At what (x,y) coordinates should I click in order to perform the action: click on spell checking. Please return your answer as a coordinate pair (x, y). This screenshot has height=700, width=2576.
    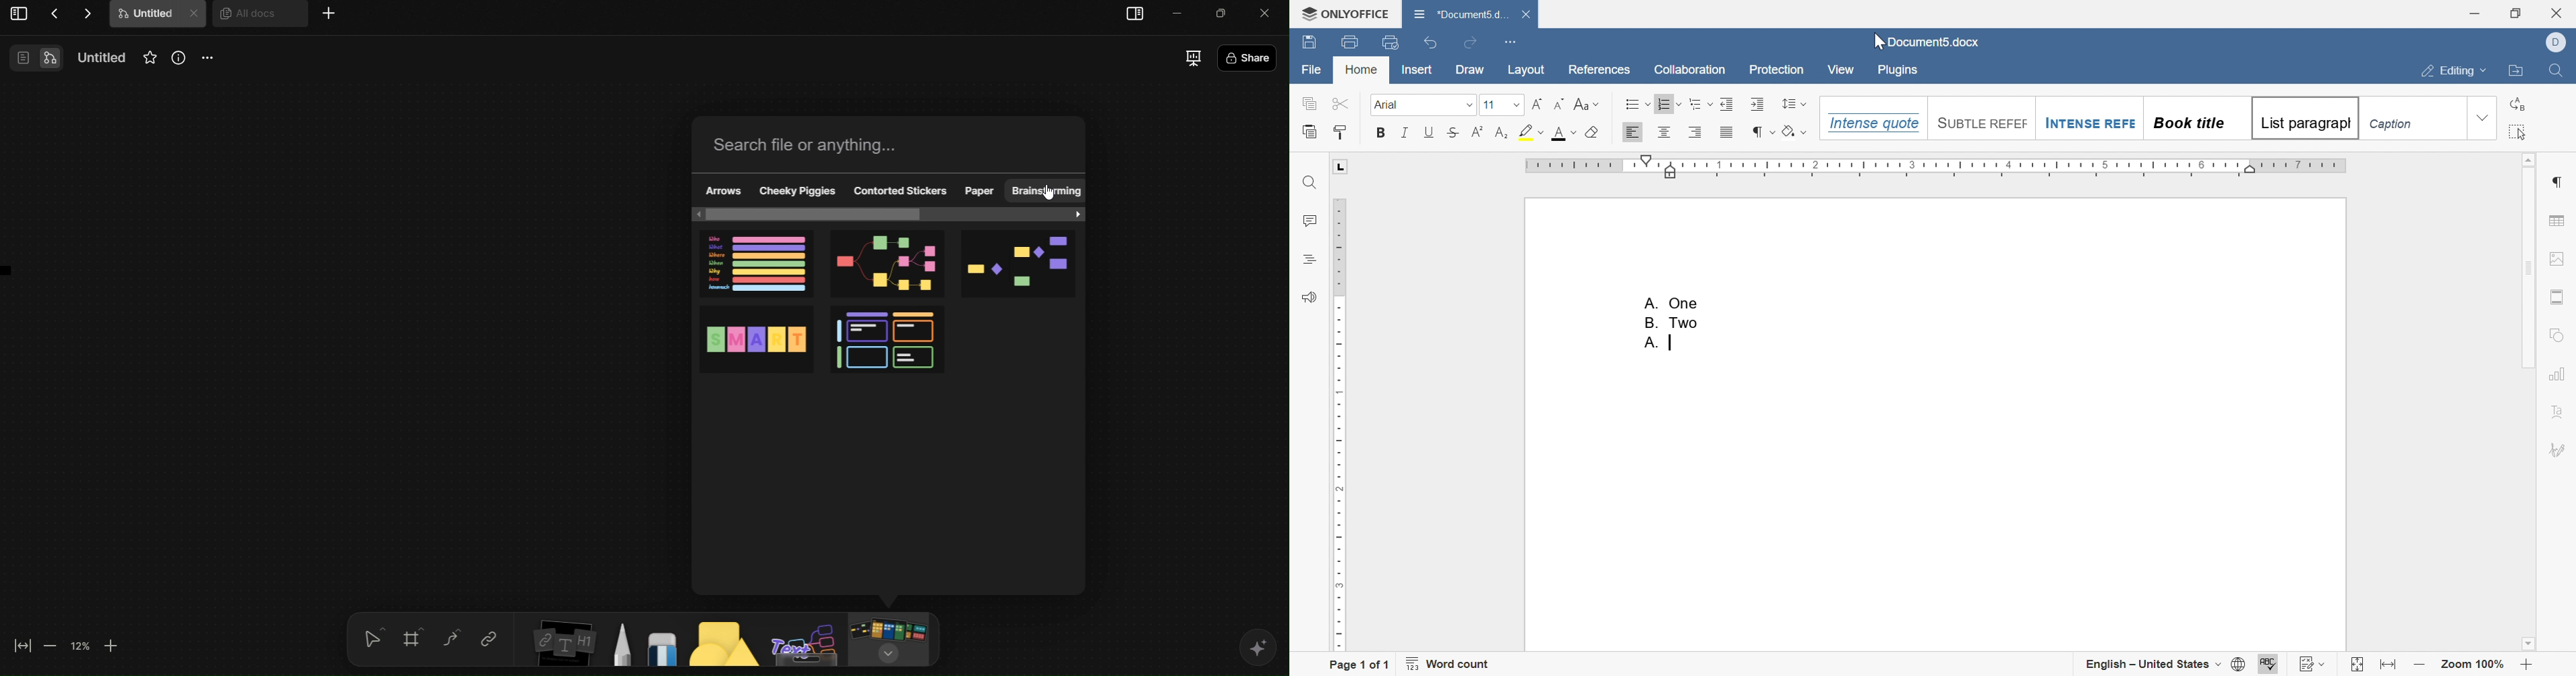
    Looking at the image, I should click on (2270, 665).